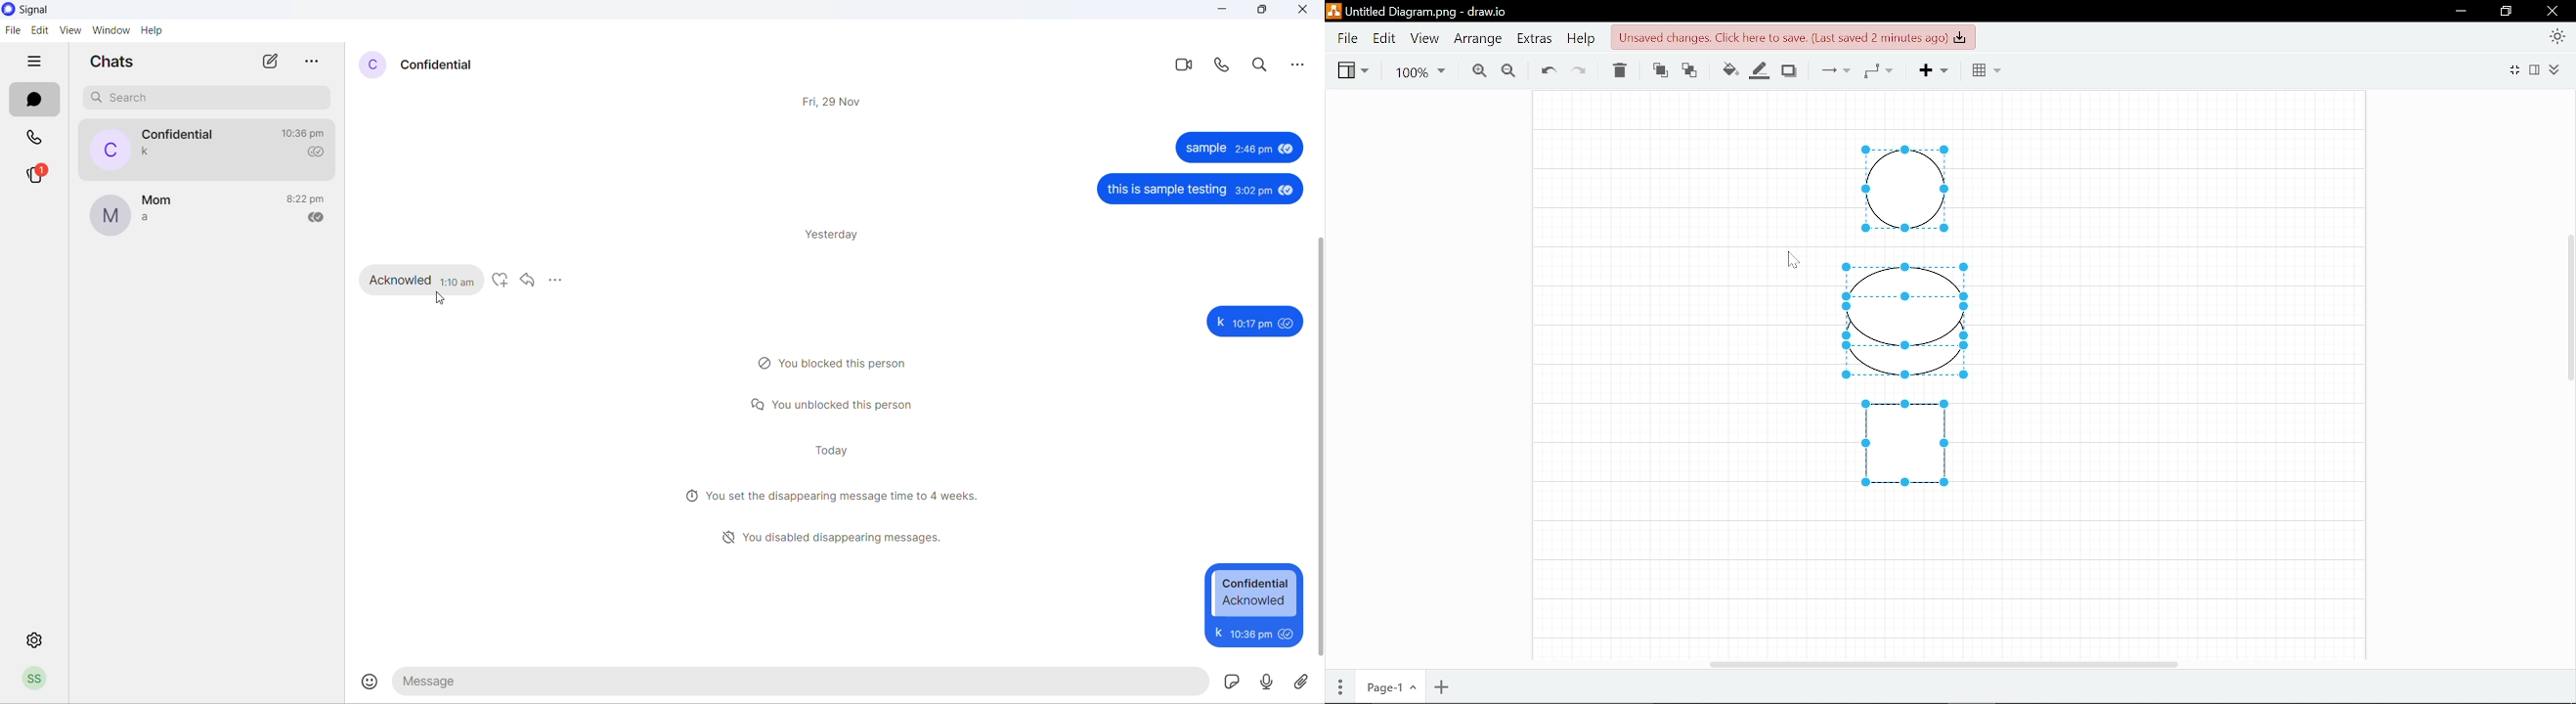 The height and width of the screenshot is (728, 2576). Describe the element at coordinates (213, 98) in the screenshot. I see `search chats` at that location.